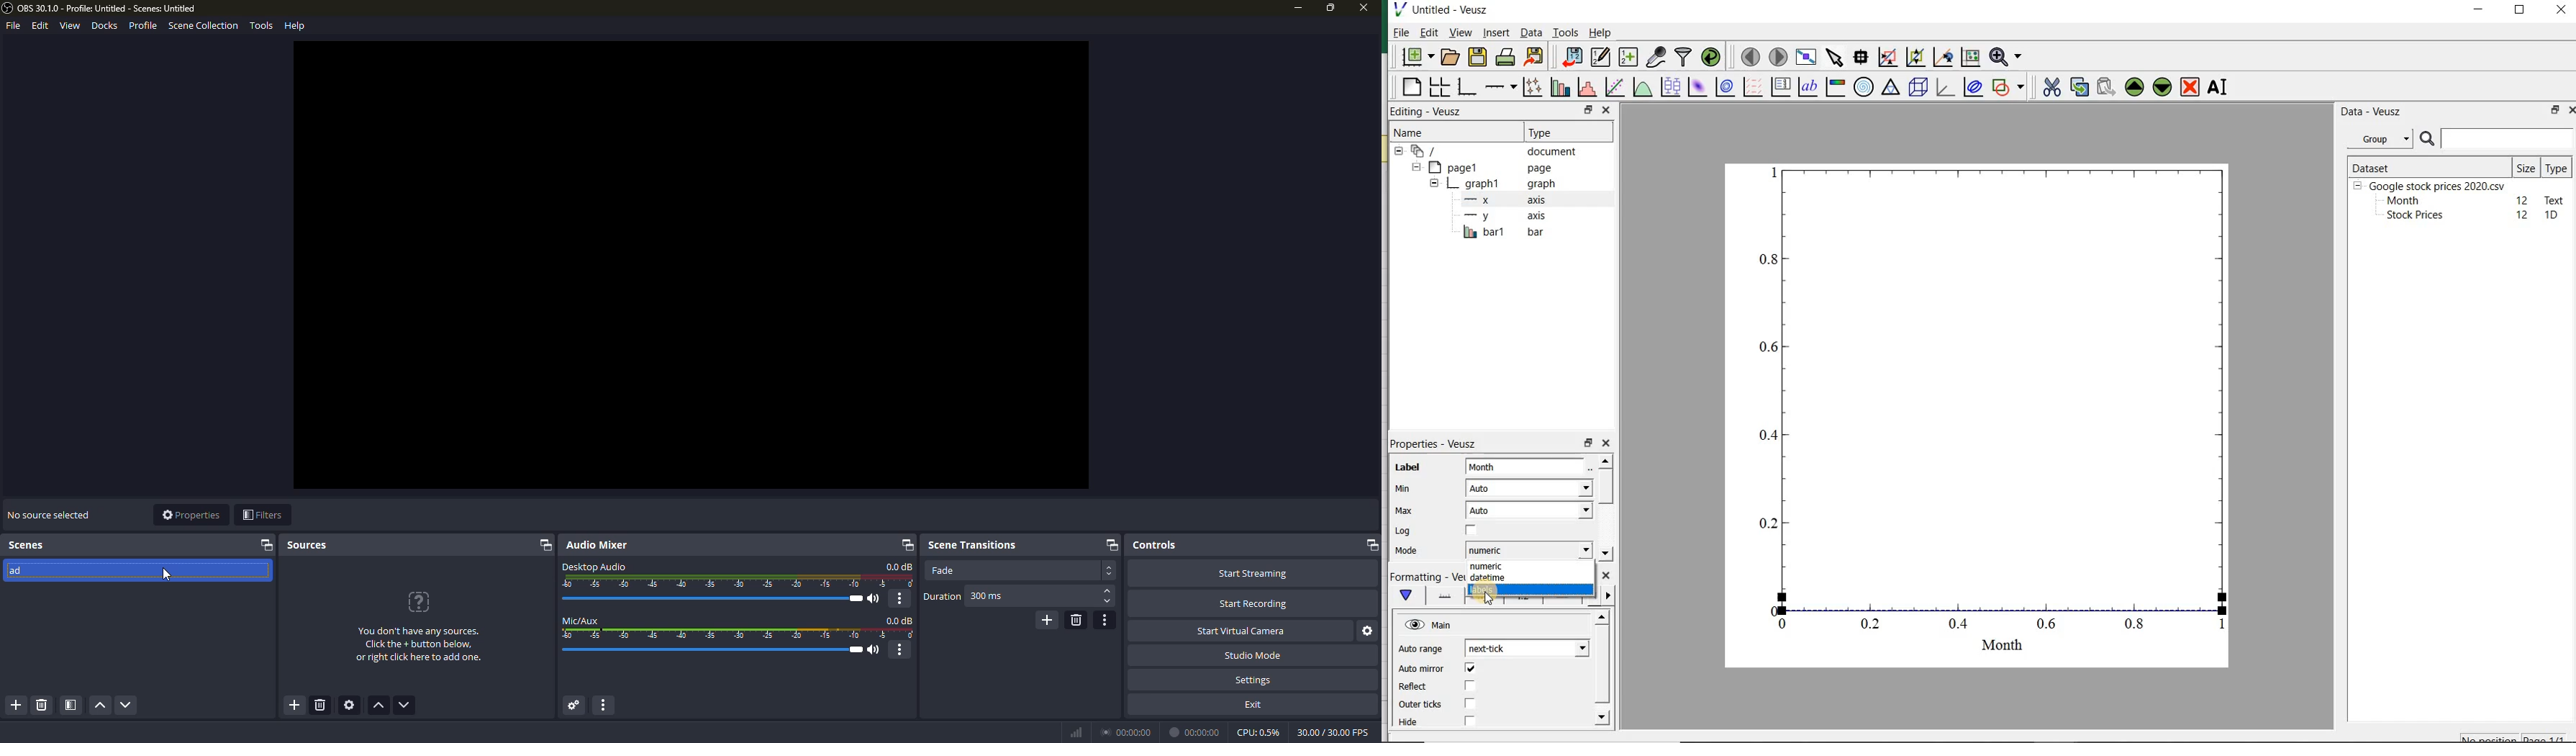 The width and height of the screenshot is (2576, 756). Describe the element at coordinates (1488, 599) in the screenshot. I see `cursor` at that location.